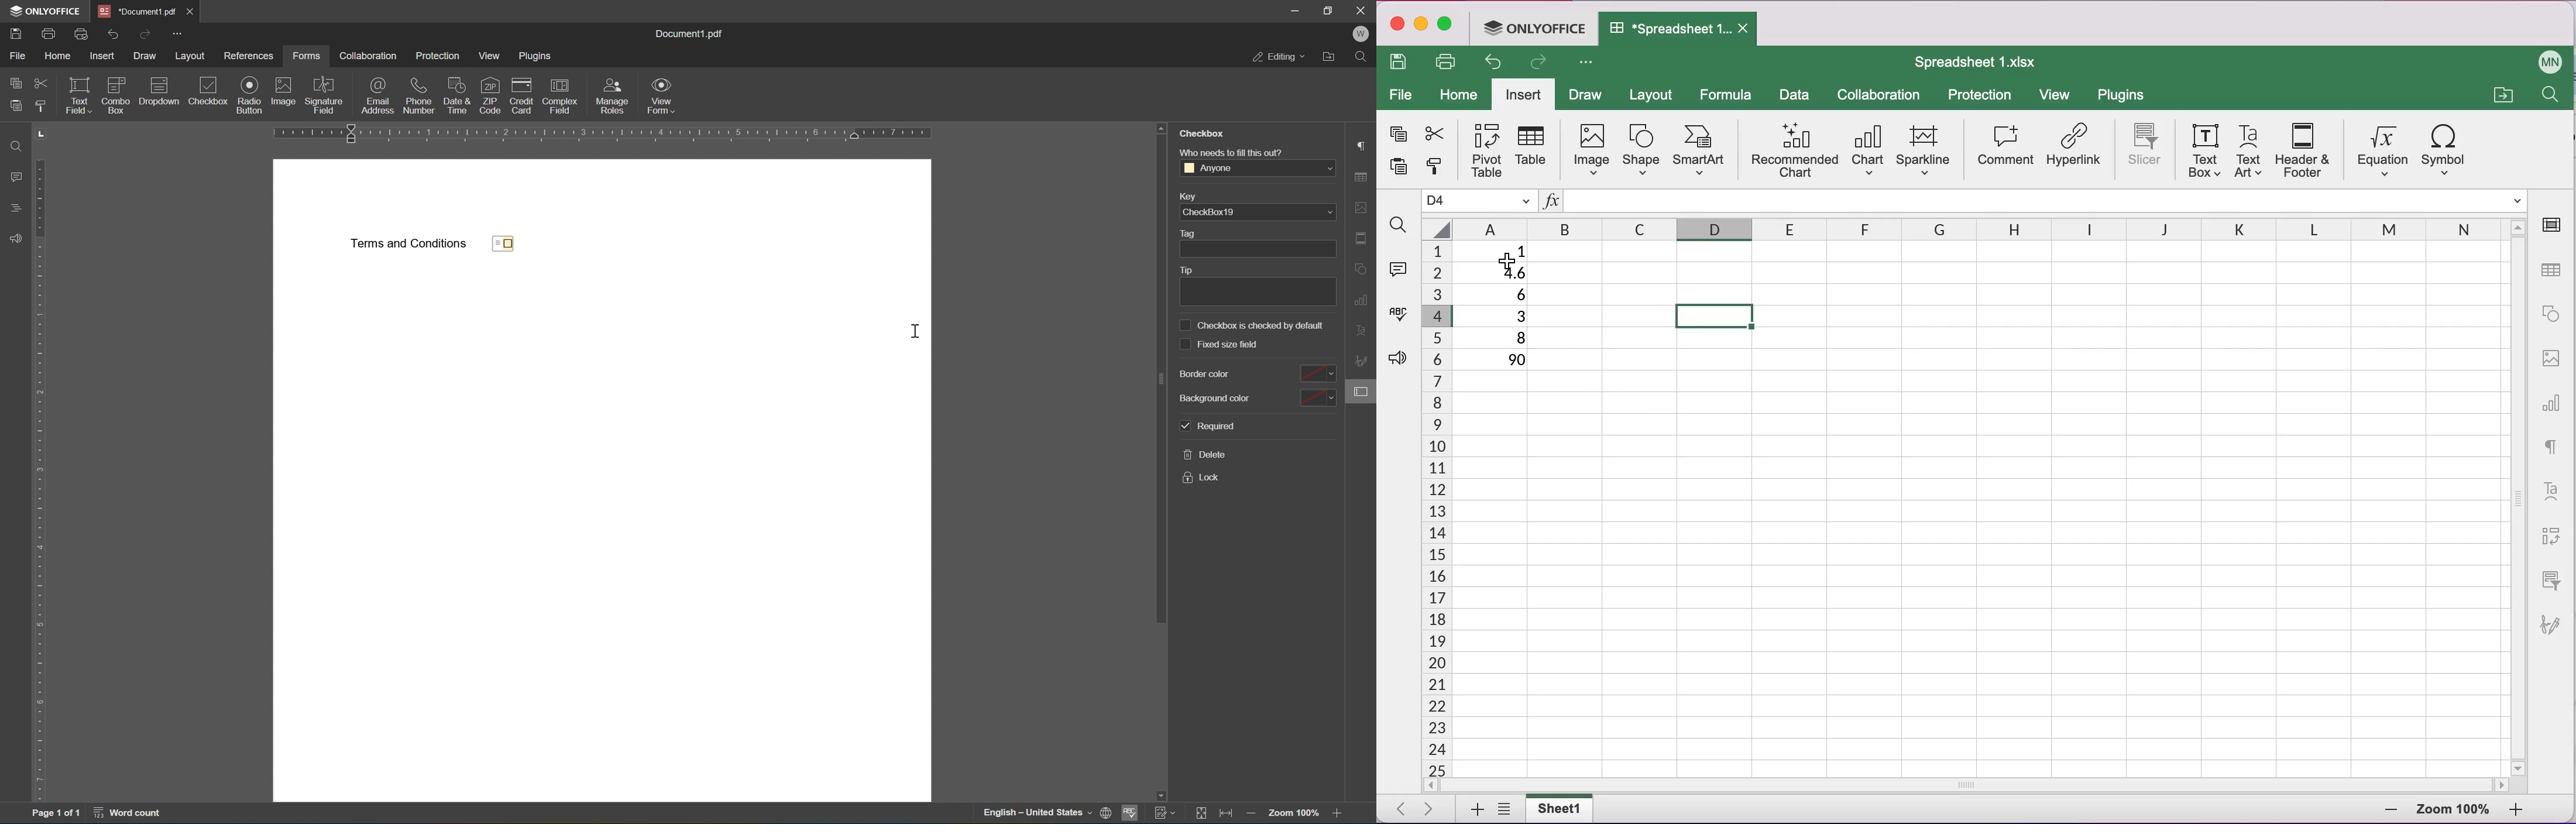 The width and height of the screenshot is (2576, 840). What do you see at coordinates (2553, 358) in the screenshot?
I see `image` at bounding box center [2553, 358].